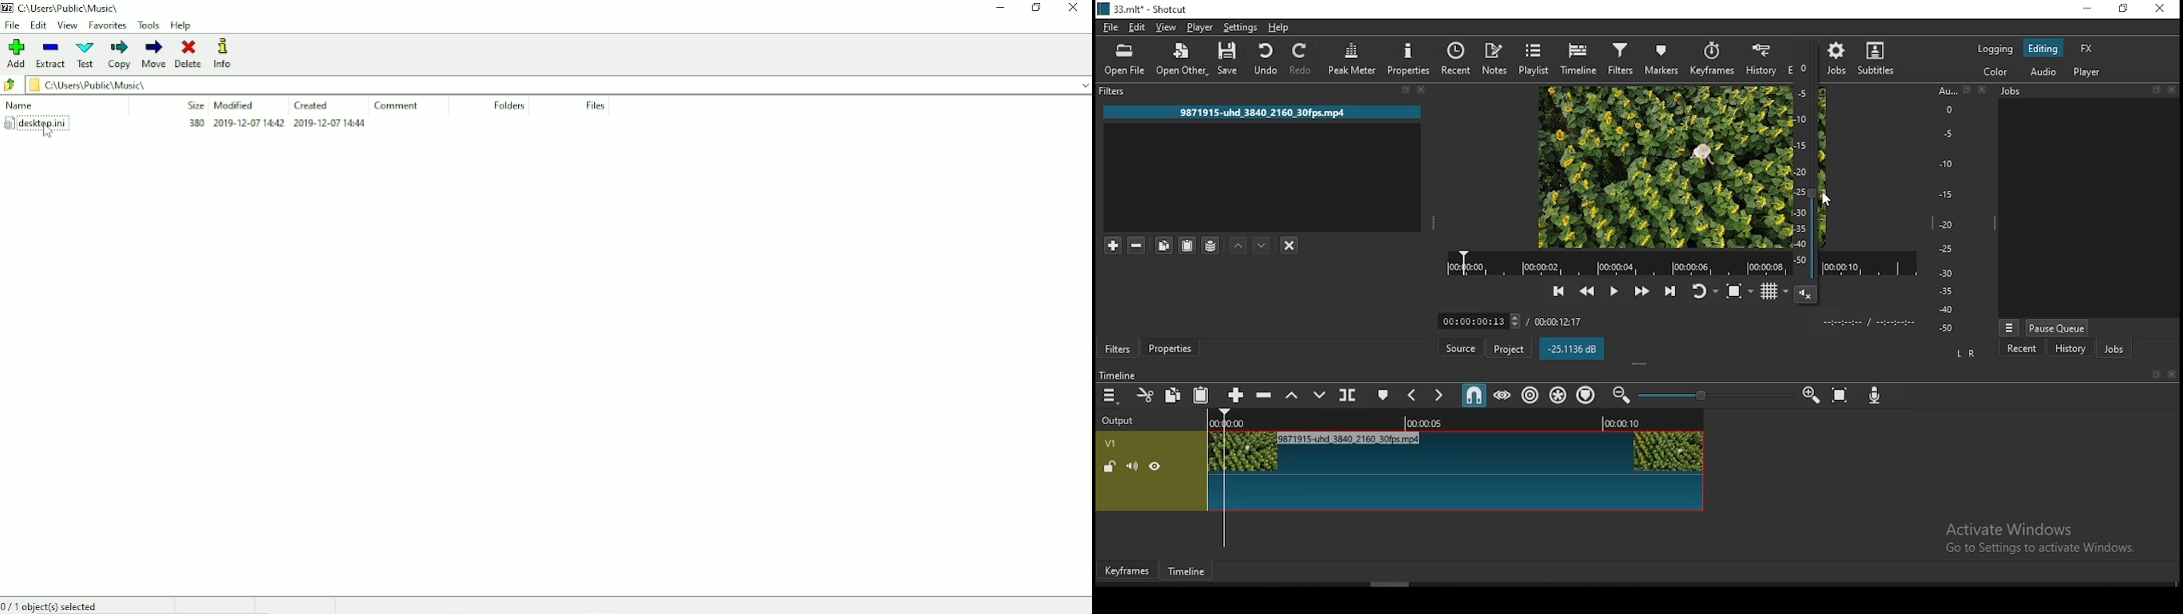 The height and width of the screenshot is (616, 2184). What do you see at coordinates (1999, 49) in the screenshot?
I see `logging` at bounding box center [1999, 49].